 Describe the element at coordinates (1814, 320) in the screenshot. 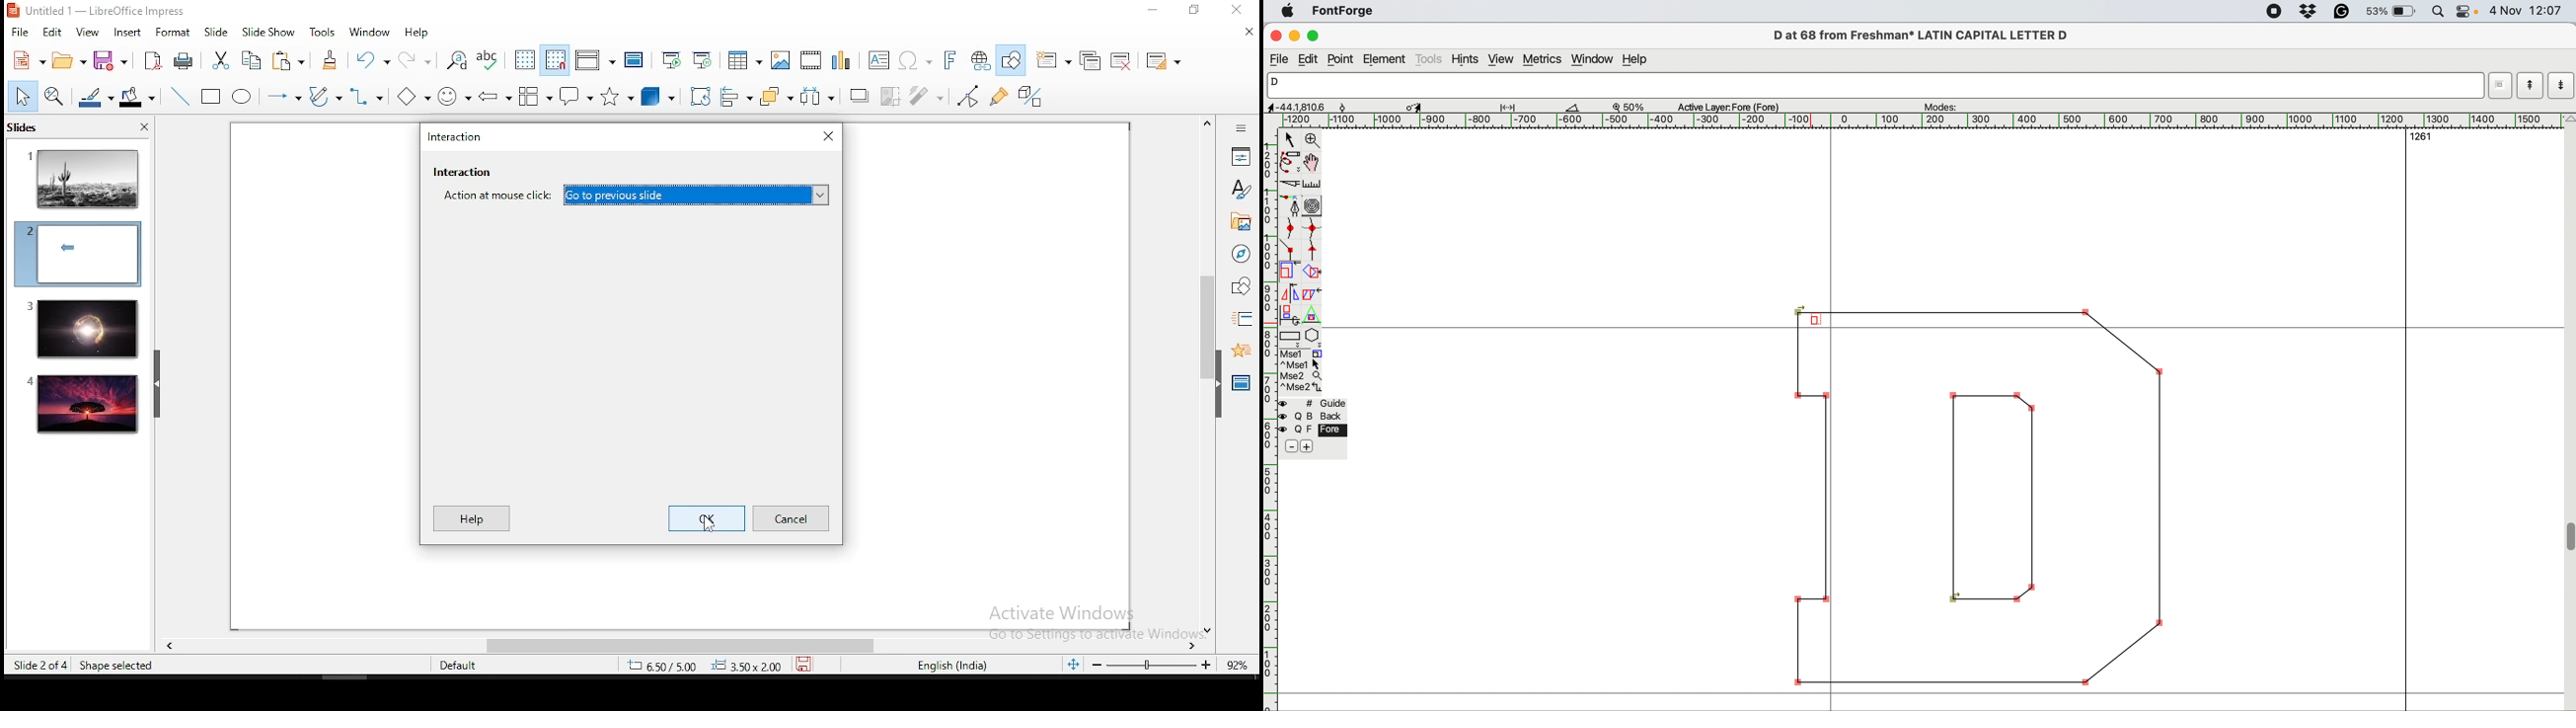

I see `release cursor` at that location.